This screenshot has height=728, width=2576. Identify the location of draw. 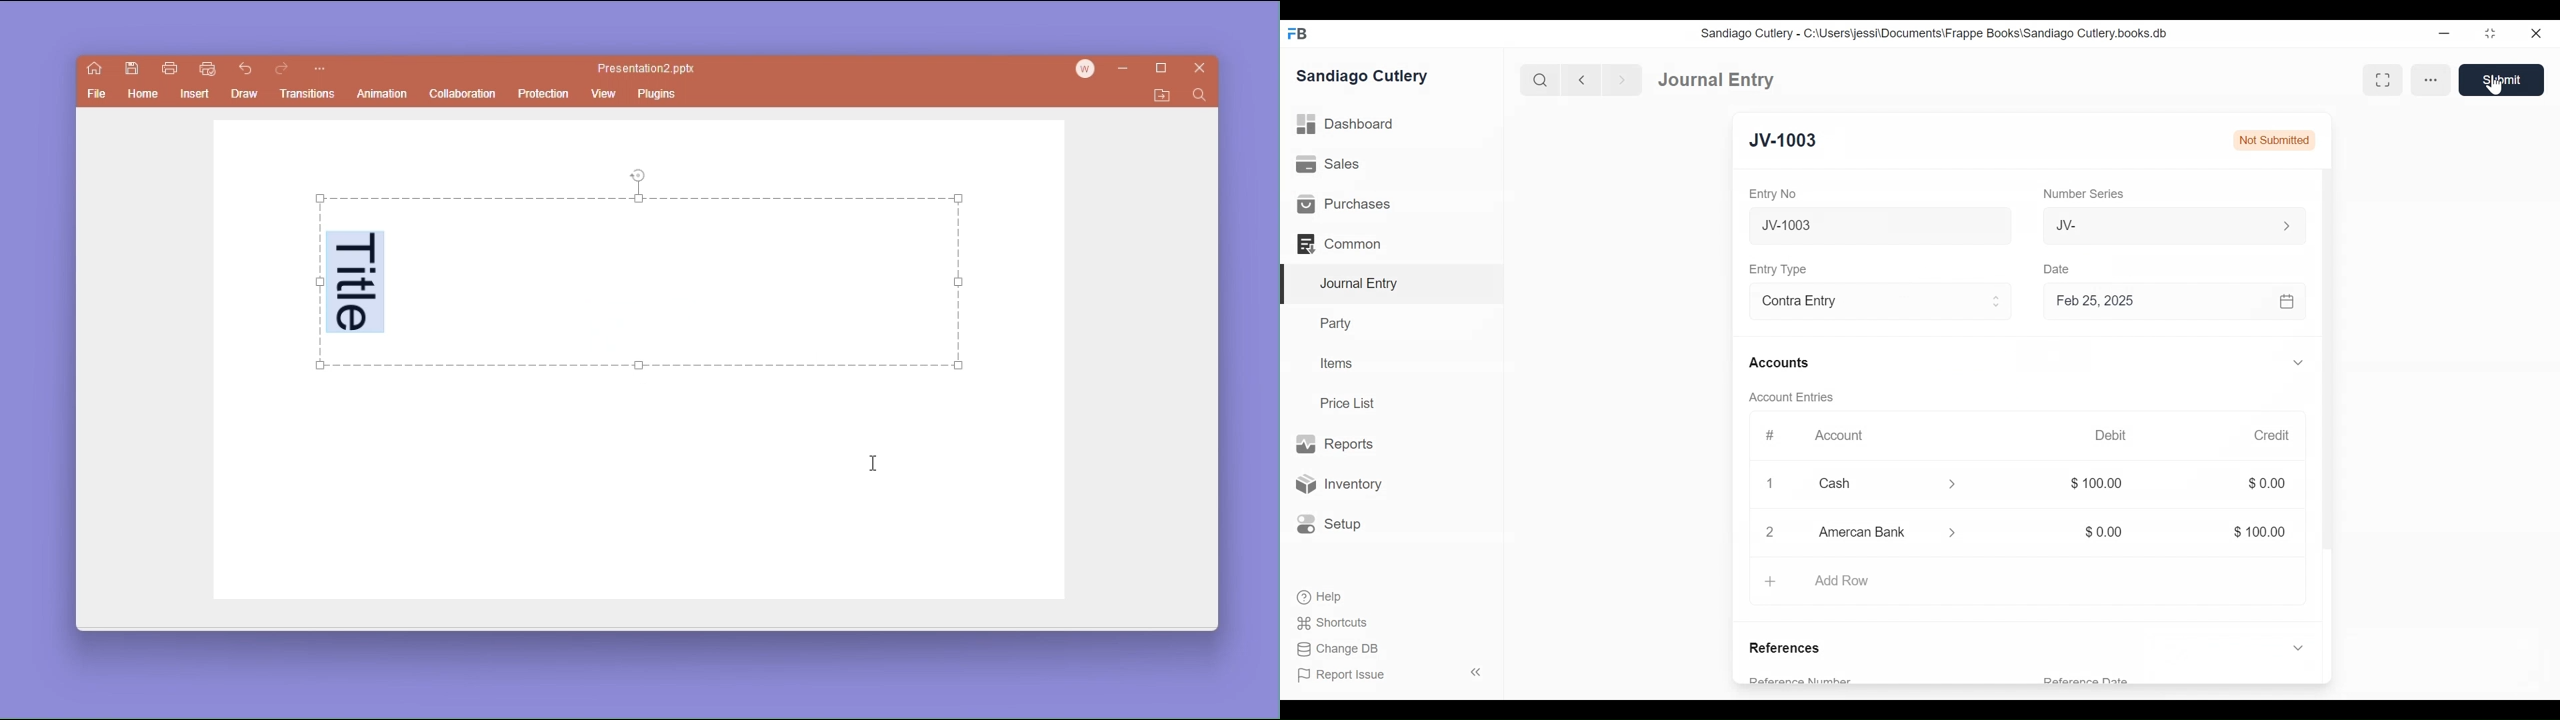
(246, 94).